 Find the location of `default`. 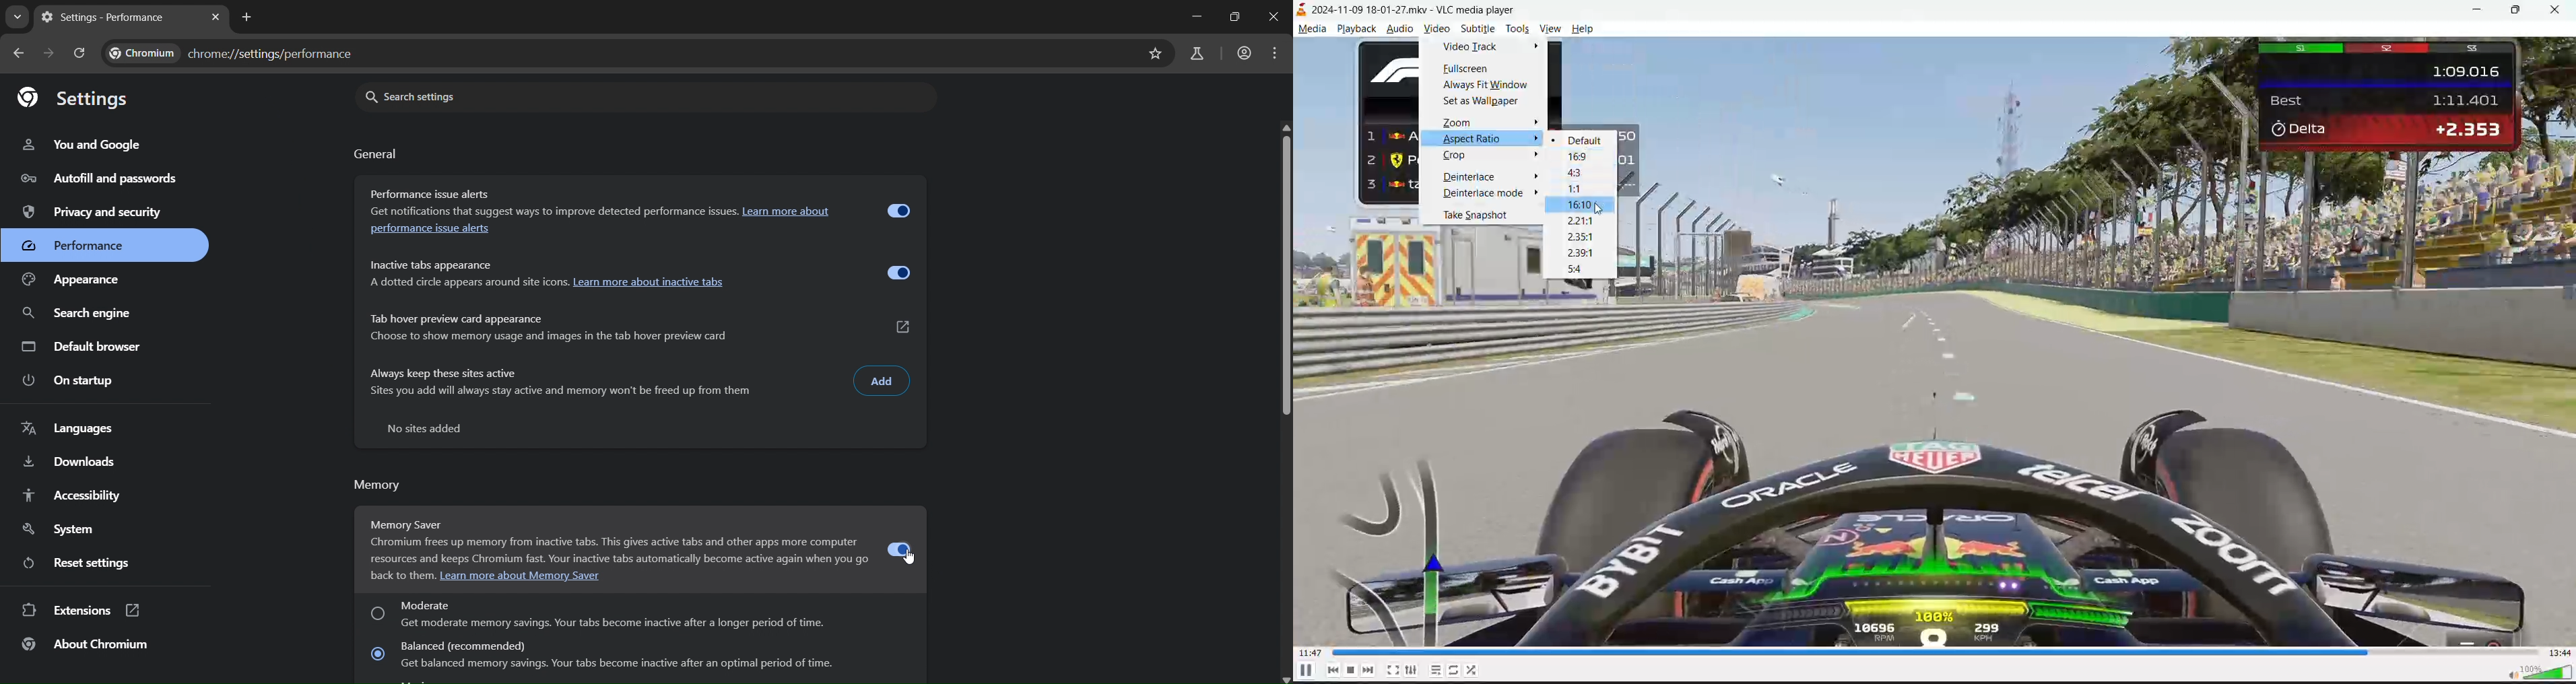

default is located at coordinates (1584, 142).